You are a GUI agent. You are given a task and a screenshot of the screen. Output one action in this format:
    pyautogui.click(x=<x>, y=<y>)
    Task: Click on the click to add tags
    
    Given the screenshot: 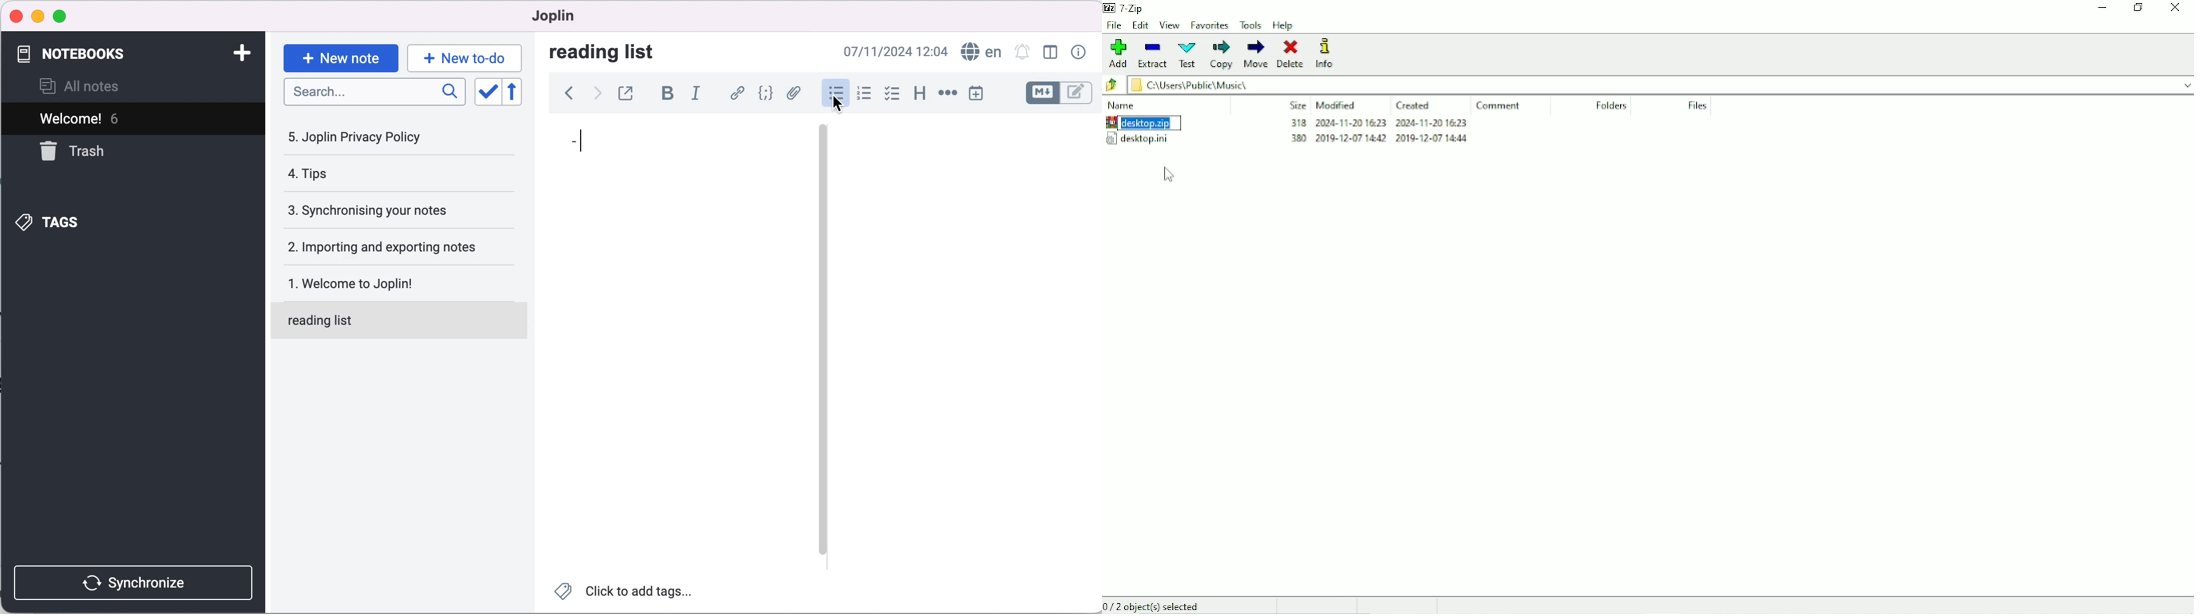 What is the action you would take?
    pyautogui.click(x=626, y=595)
    